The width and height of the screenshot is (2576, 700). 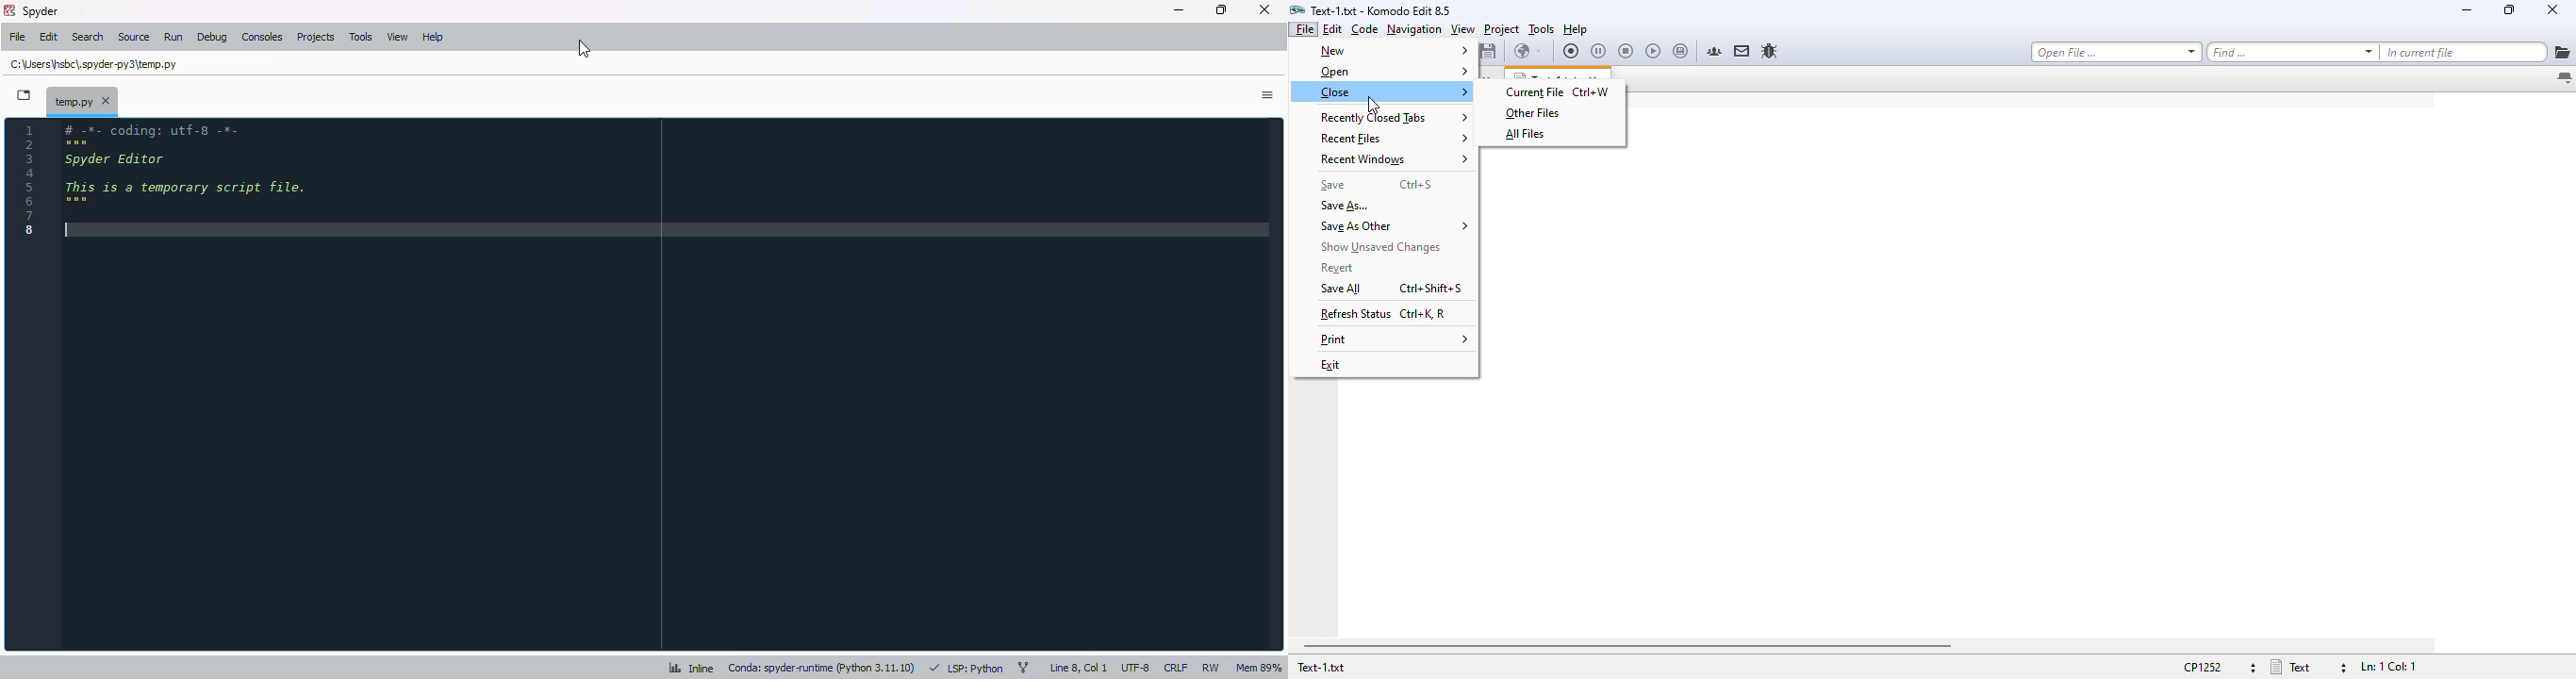 What do you see at coordinates (1343, 289) in the screenshot?
I see `save all` at bounding box center [1343, 289].